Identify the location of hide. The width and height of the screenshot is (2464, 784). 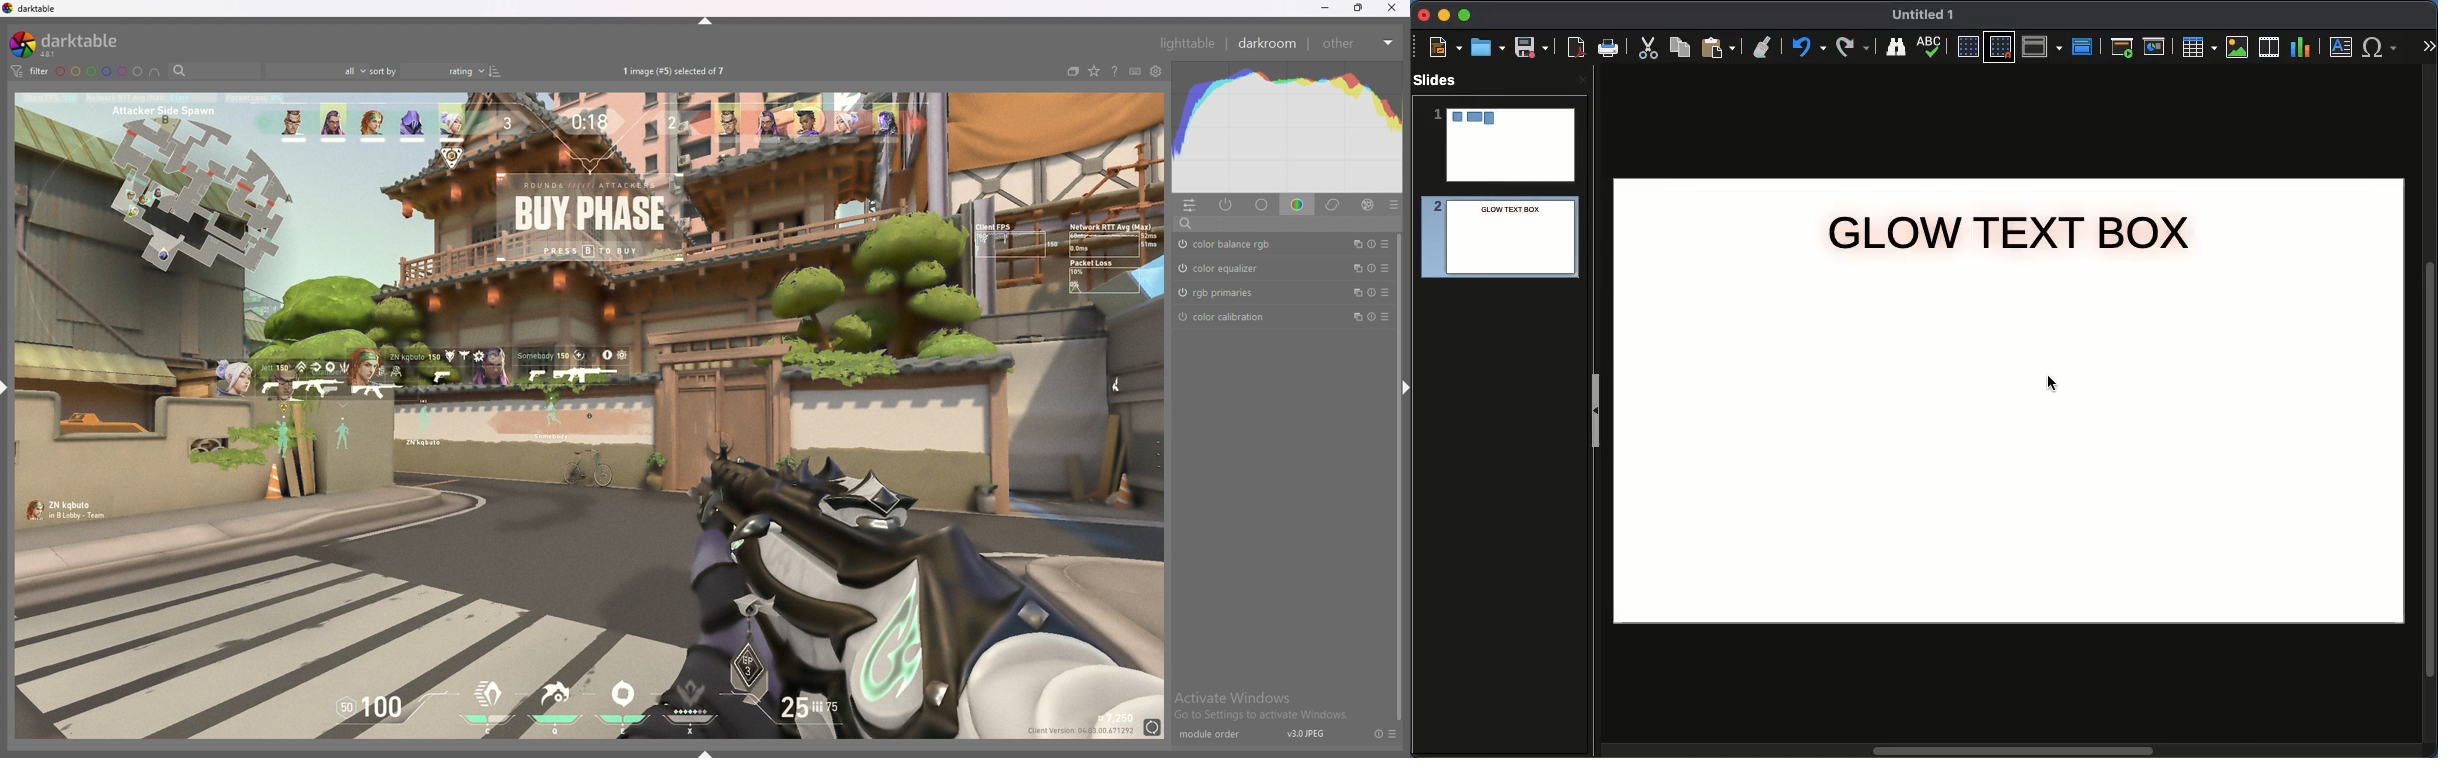
(707, 21).